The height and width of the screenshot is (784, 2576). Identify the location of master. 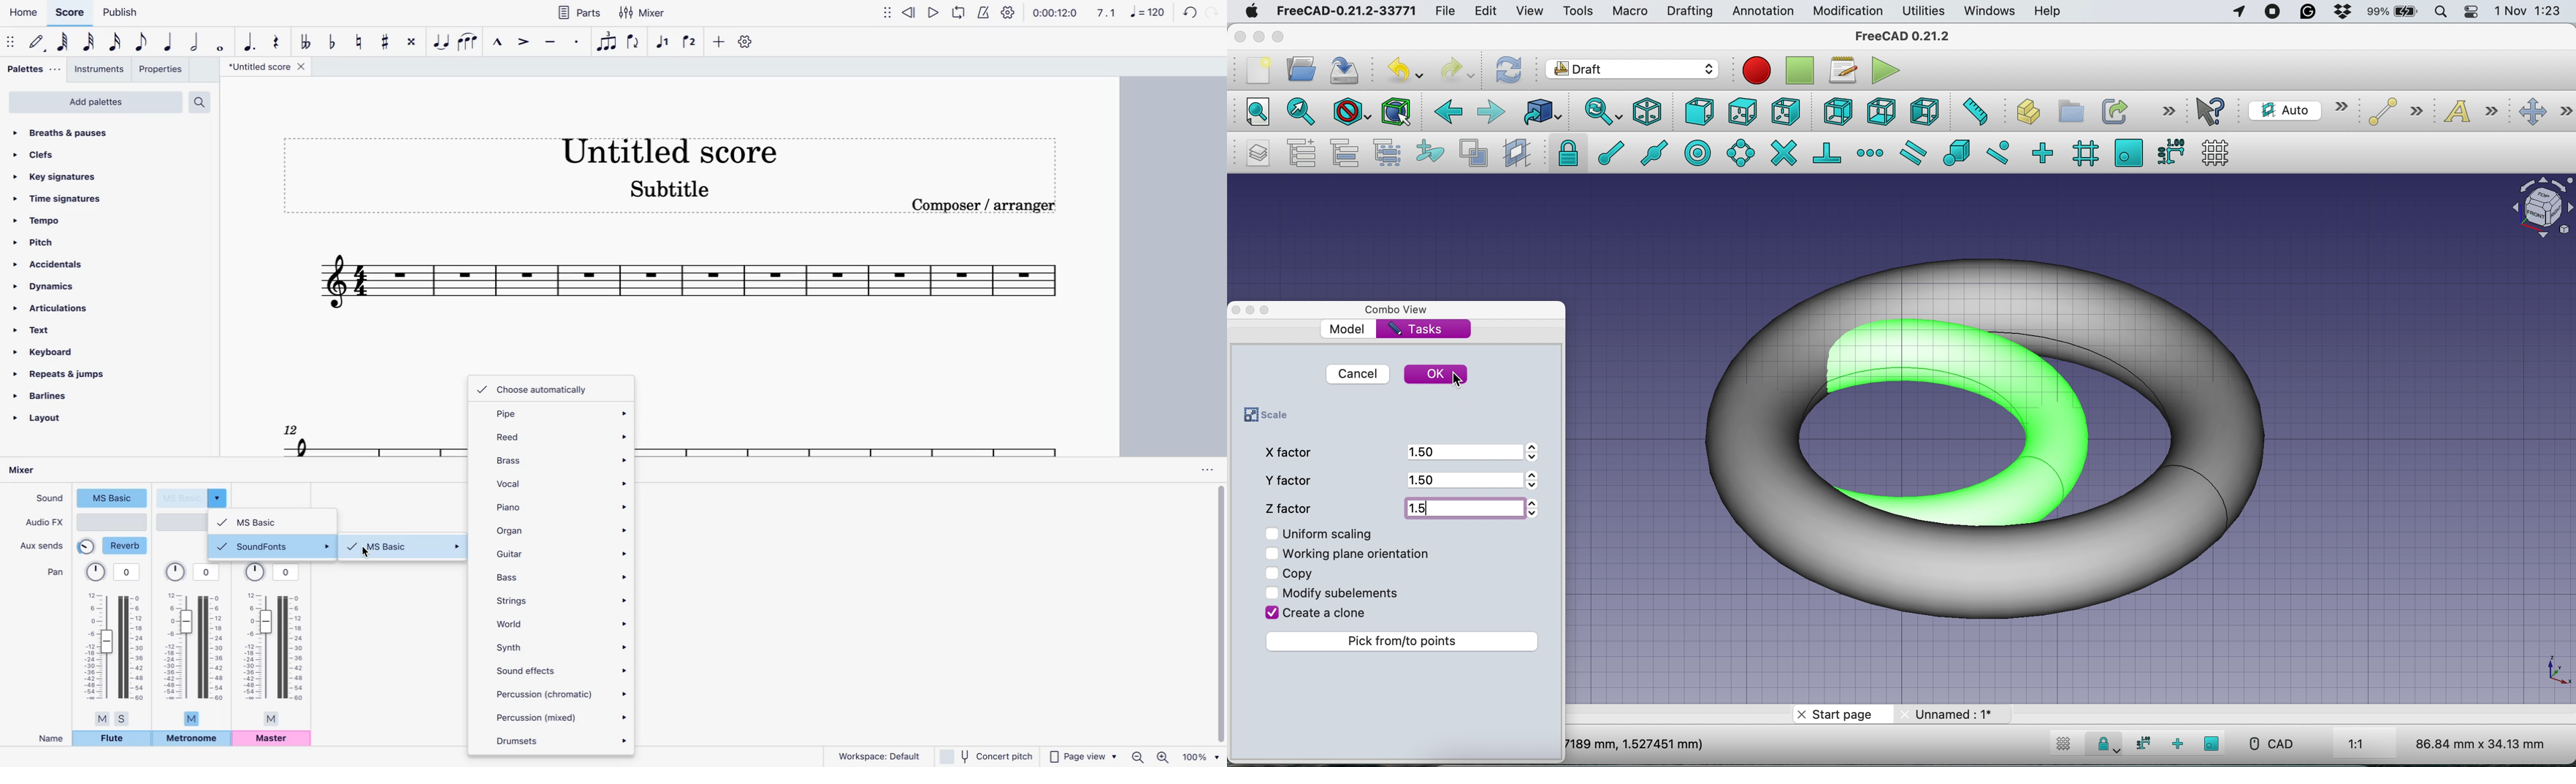
(275, 741).